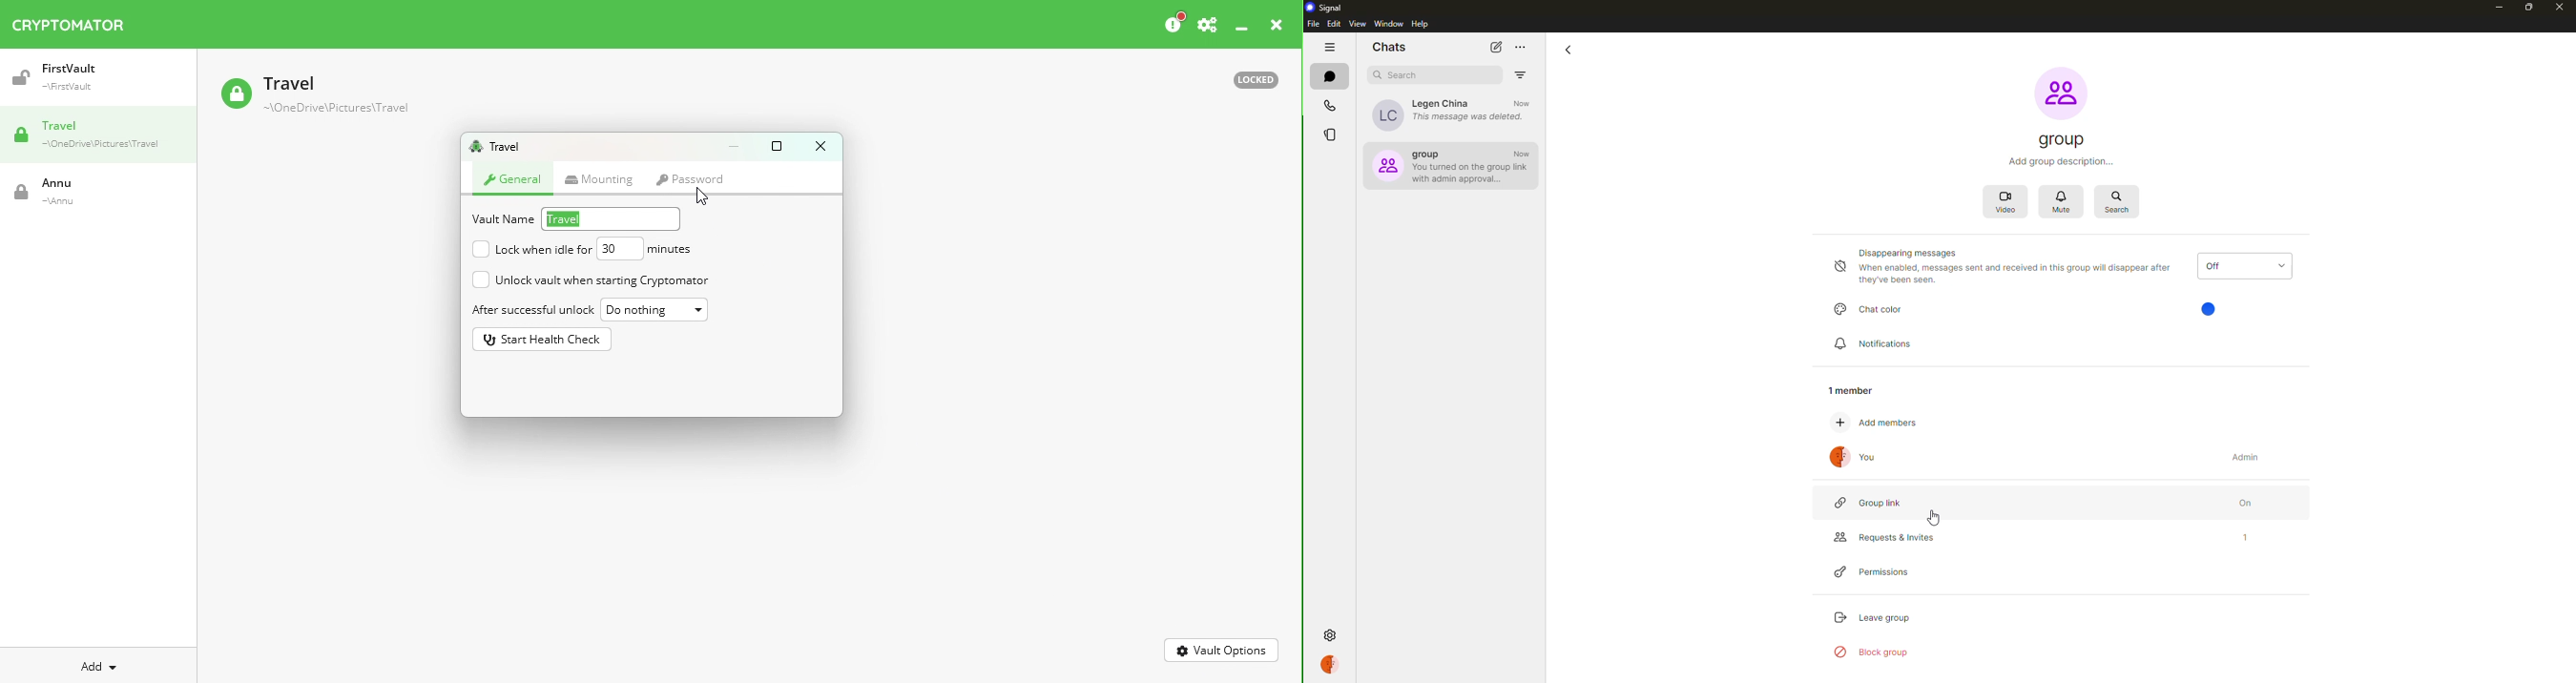 This screenshot has width=2576, height=700. I want to click on close, so click(2562, 8).